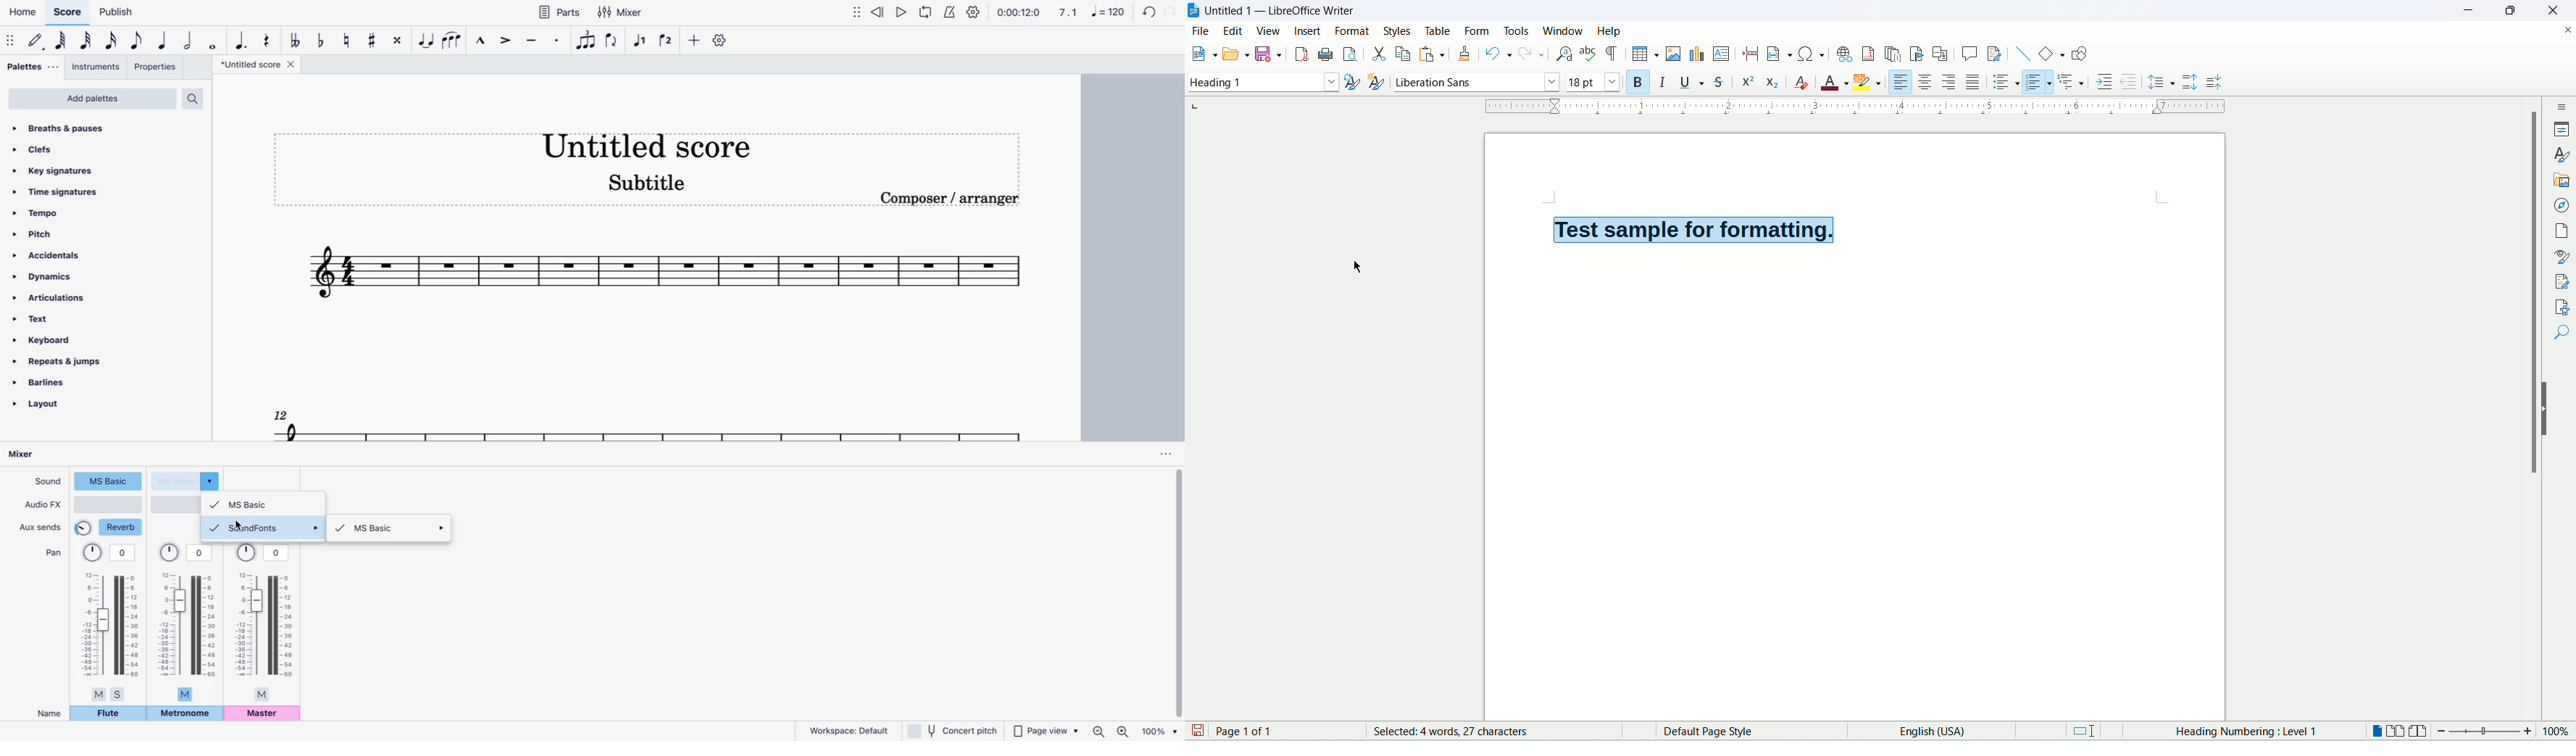  Describe the element at coordinates (257, 66) in the screenshot. I see `score title` at that location.